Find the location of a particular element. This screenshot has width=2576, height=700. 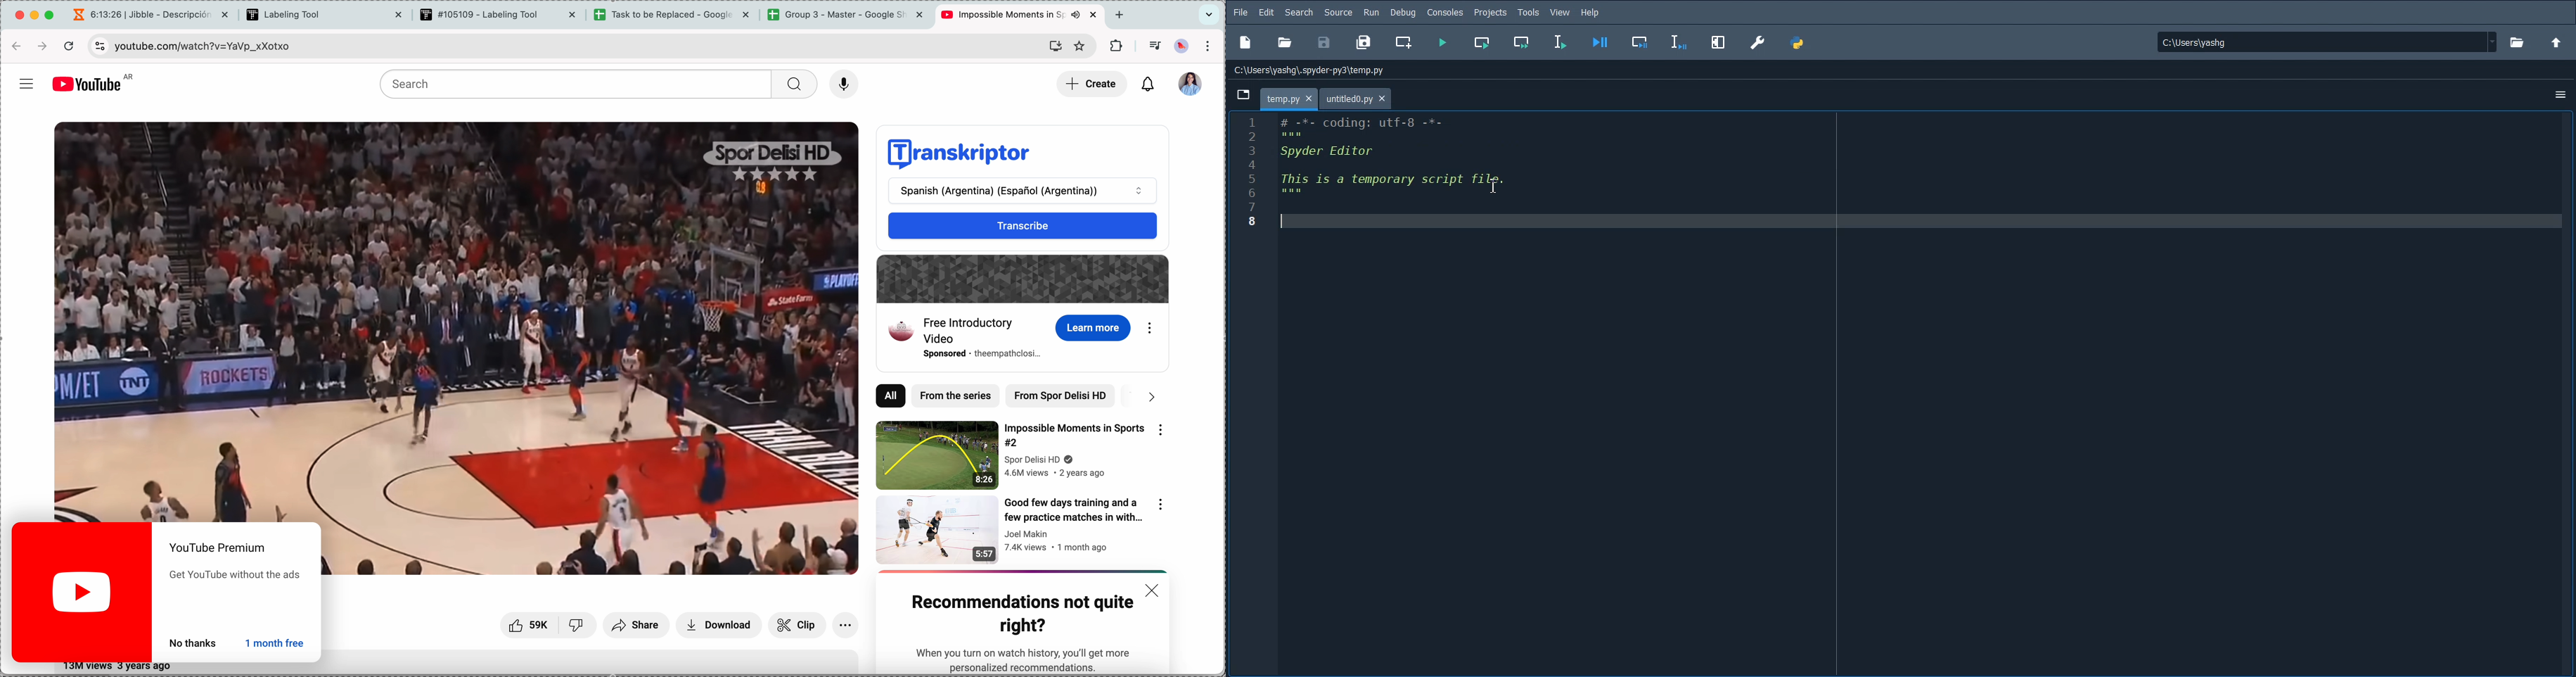

Projects is located at coordinates (1491, 12).